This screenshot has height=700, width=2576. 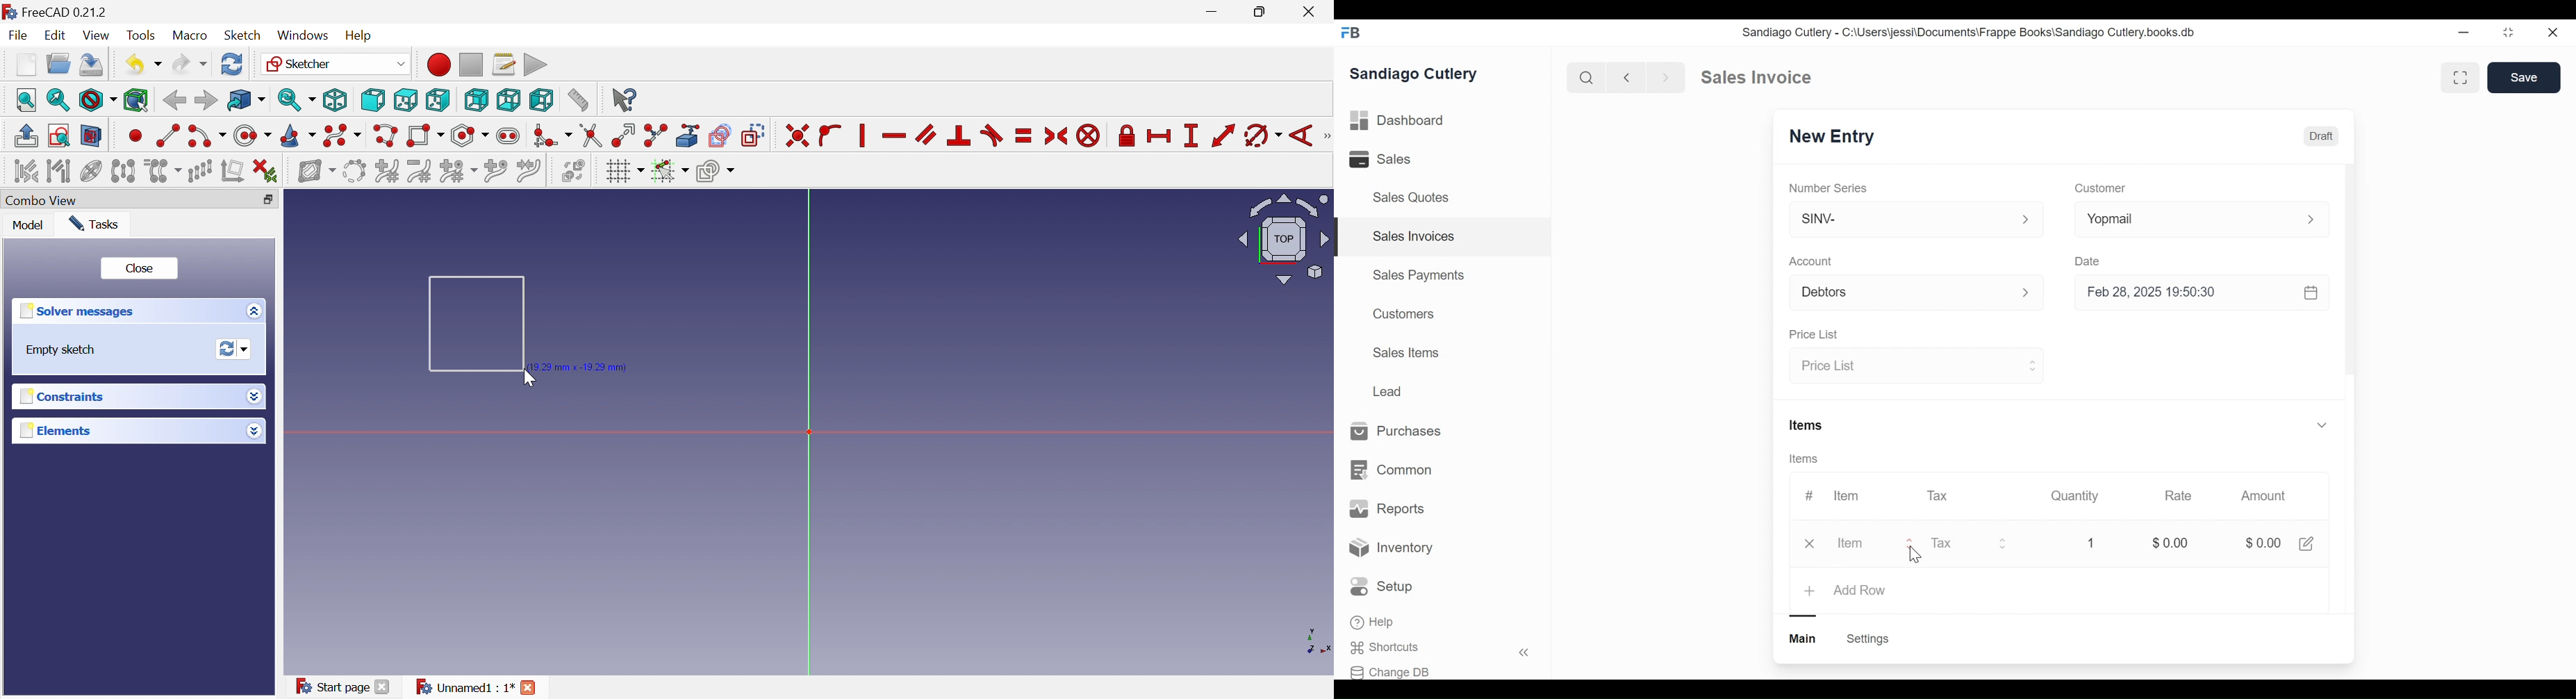 What do you see at coordinates (623, 99) in the screenshot?
I see `What's this?` at bounding box center [623, 99].